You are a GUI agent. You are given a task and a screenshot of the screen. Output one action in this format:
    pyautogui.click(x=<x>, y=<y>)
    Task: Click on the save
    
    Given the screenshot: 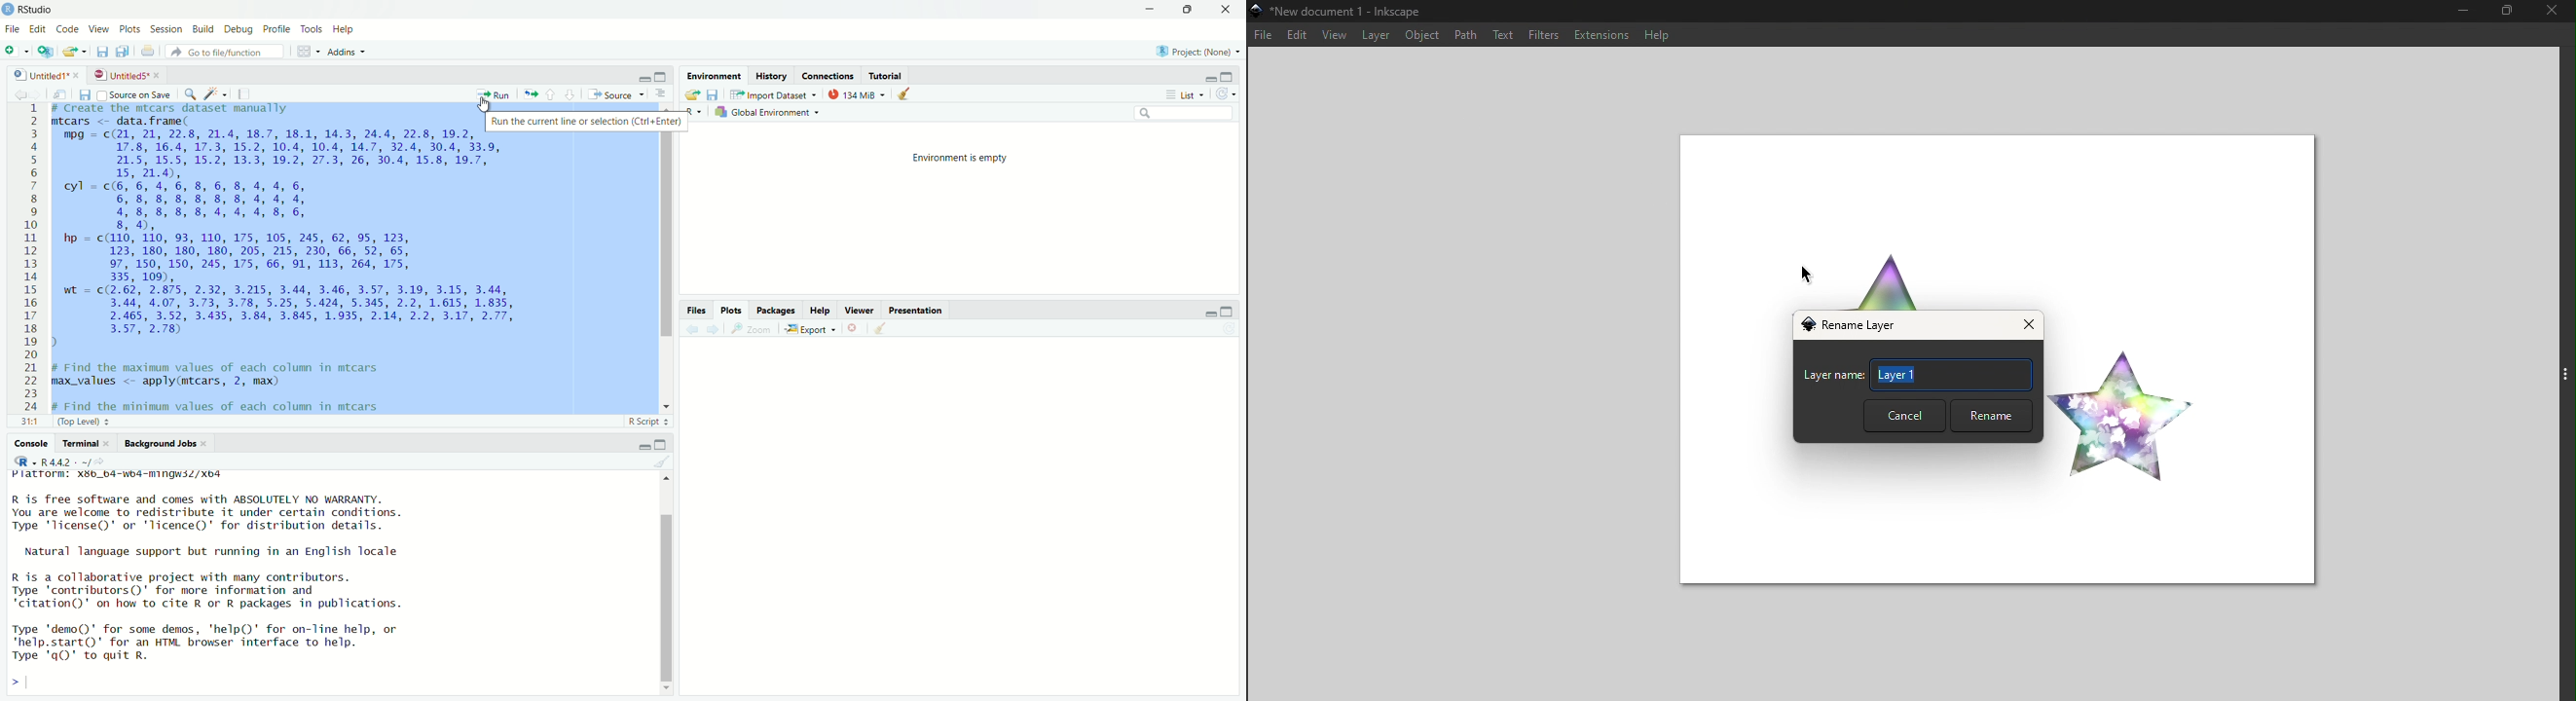 What is the action you would take?
    pyautogui.click(x=101, y=53)
    